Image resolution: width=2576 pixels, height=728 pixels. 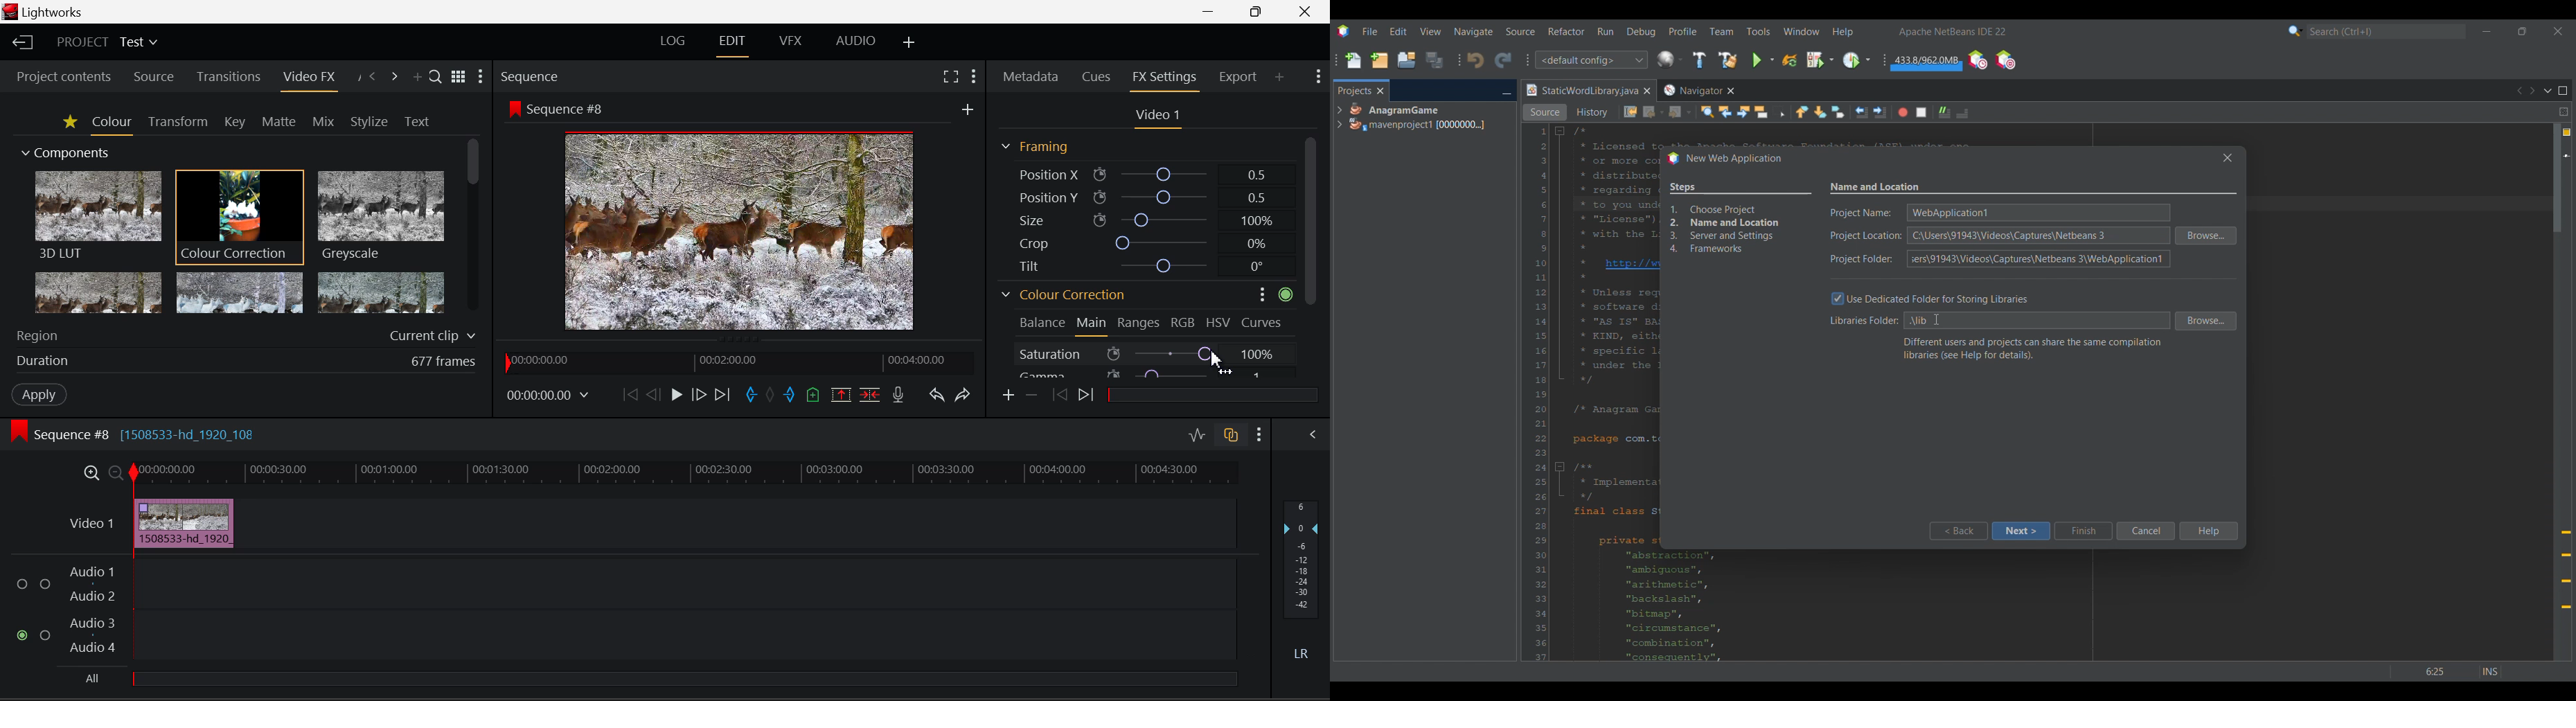 What do you see at coordinates (1064, 294) in the screenshot?
I see `Colour Correction` at bounding box center [1064, 294].